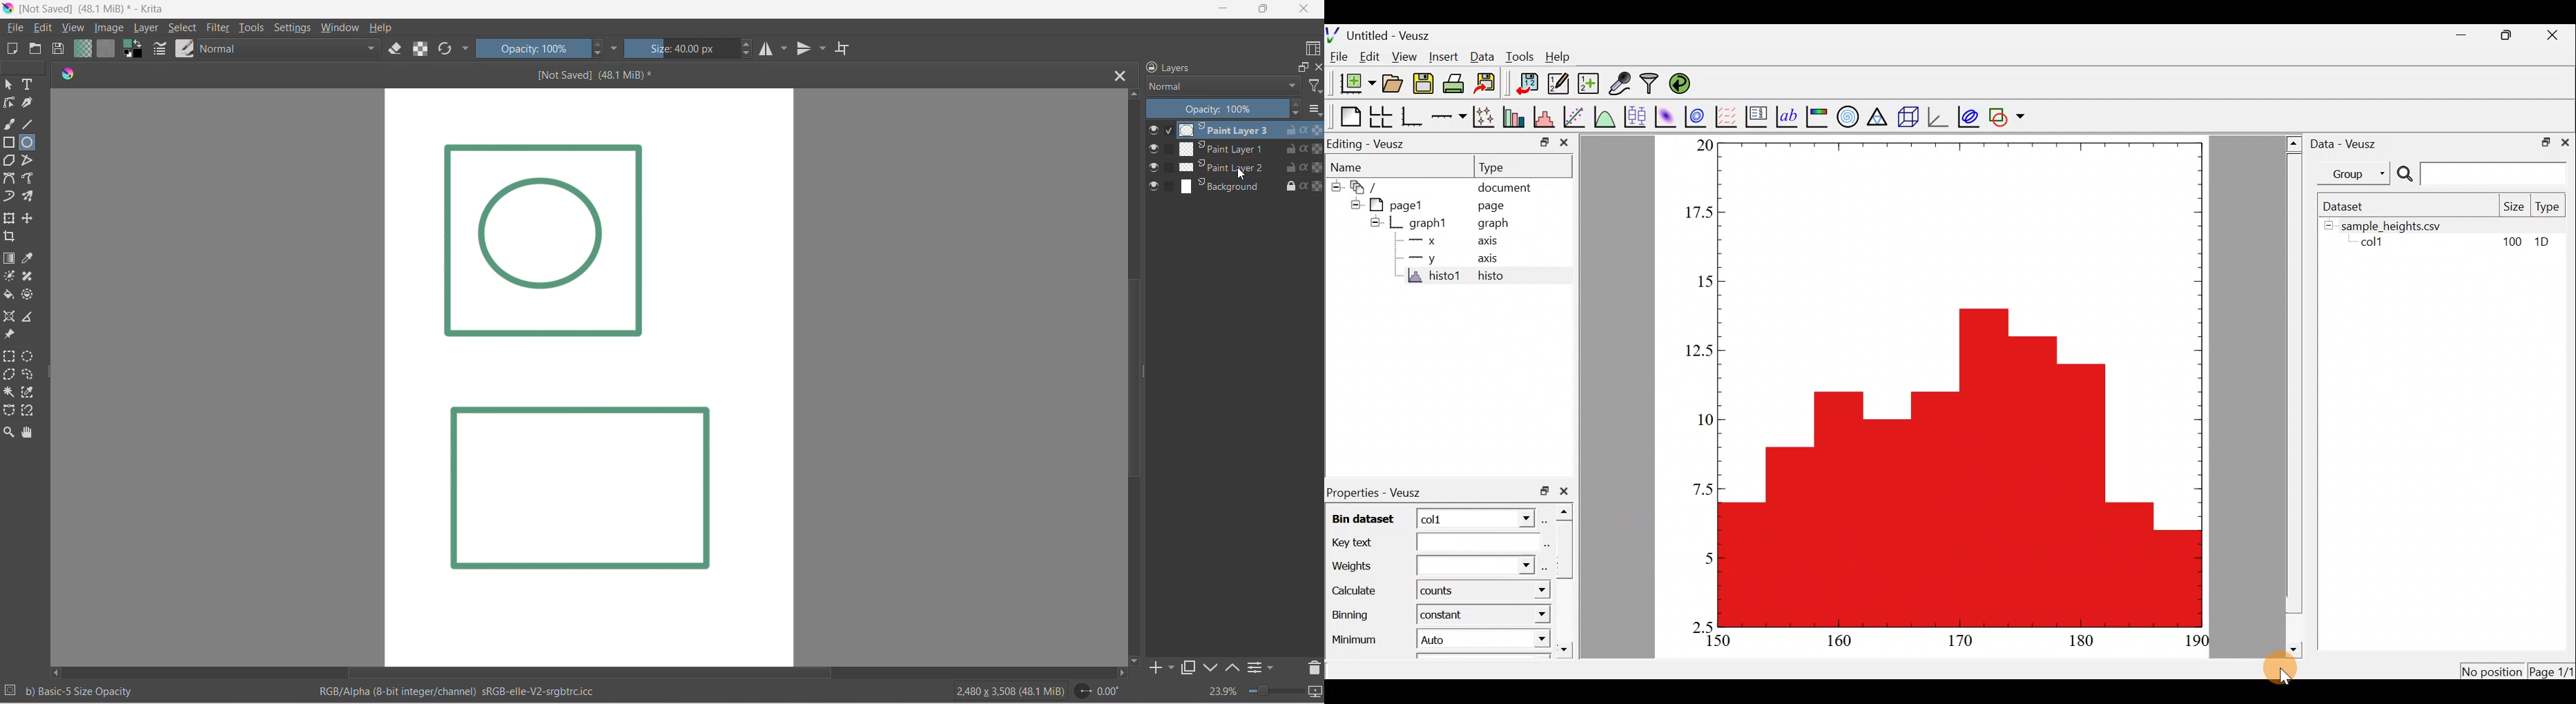 This screenshot has width=2576, height=728. What do you see at coordinates (1243, 175) in the screenshot?
I see `cursor` at bounding box center [1243, 175].